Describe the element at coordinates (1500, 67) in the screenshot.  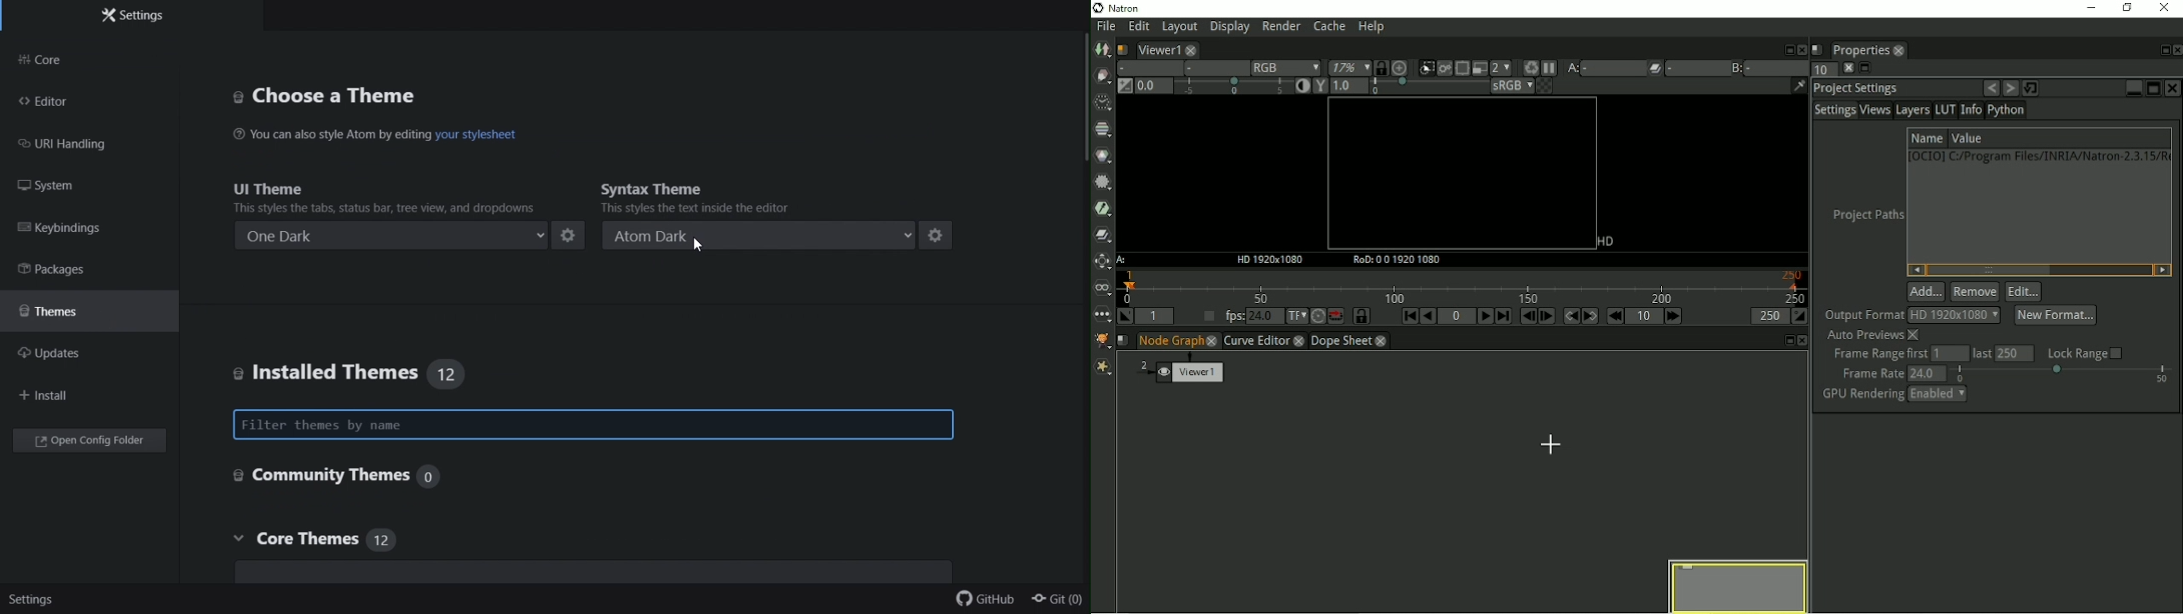
I see `Scale down render` at that location.